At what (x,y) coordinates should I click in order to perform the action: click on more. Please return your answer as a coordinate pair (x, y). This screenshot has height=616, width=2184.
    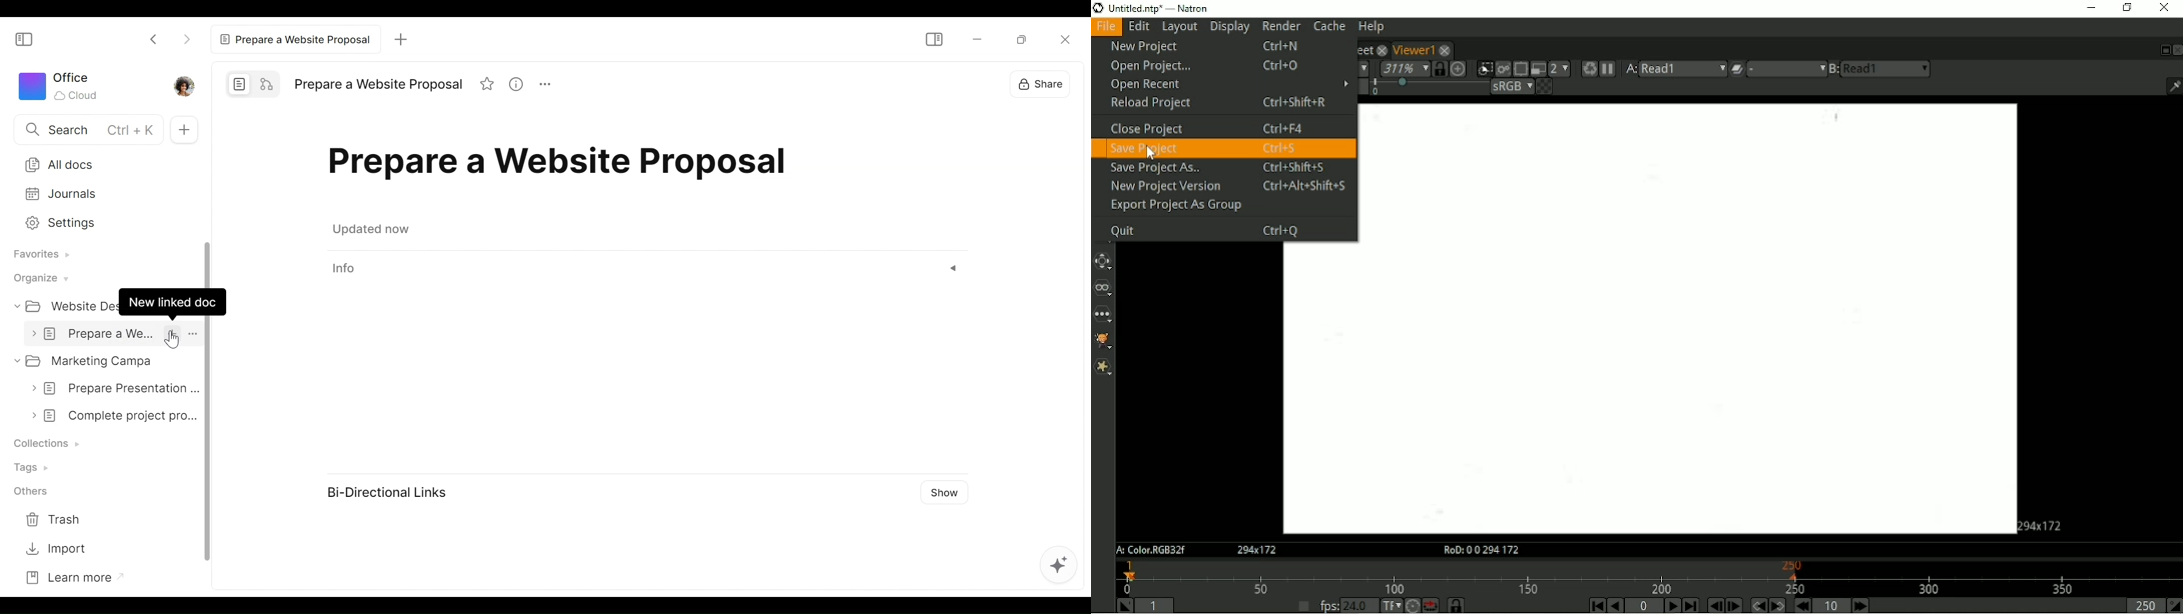
    Looking at the image, I should click on (543, 84).